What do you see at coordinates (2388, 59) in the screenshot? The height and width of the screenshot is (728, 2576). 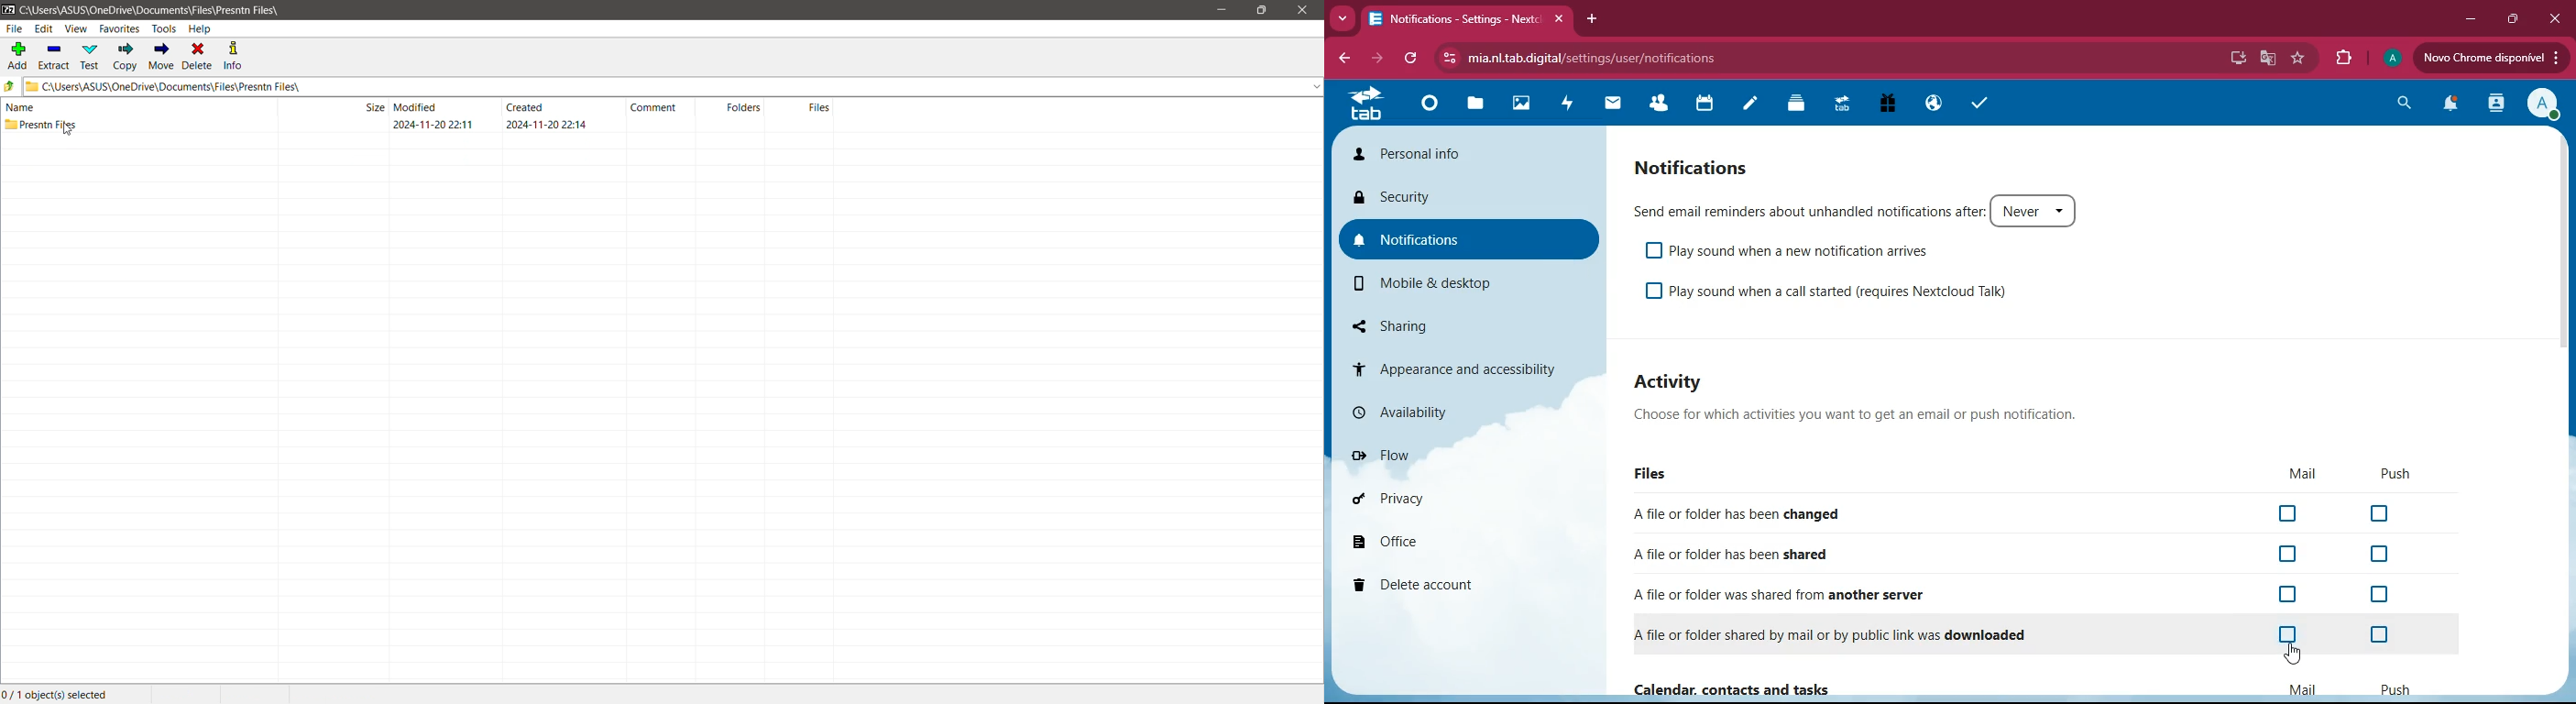 I see `profile` at bounding box center [2388, 59].